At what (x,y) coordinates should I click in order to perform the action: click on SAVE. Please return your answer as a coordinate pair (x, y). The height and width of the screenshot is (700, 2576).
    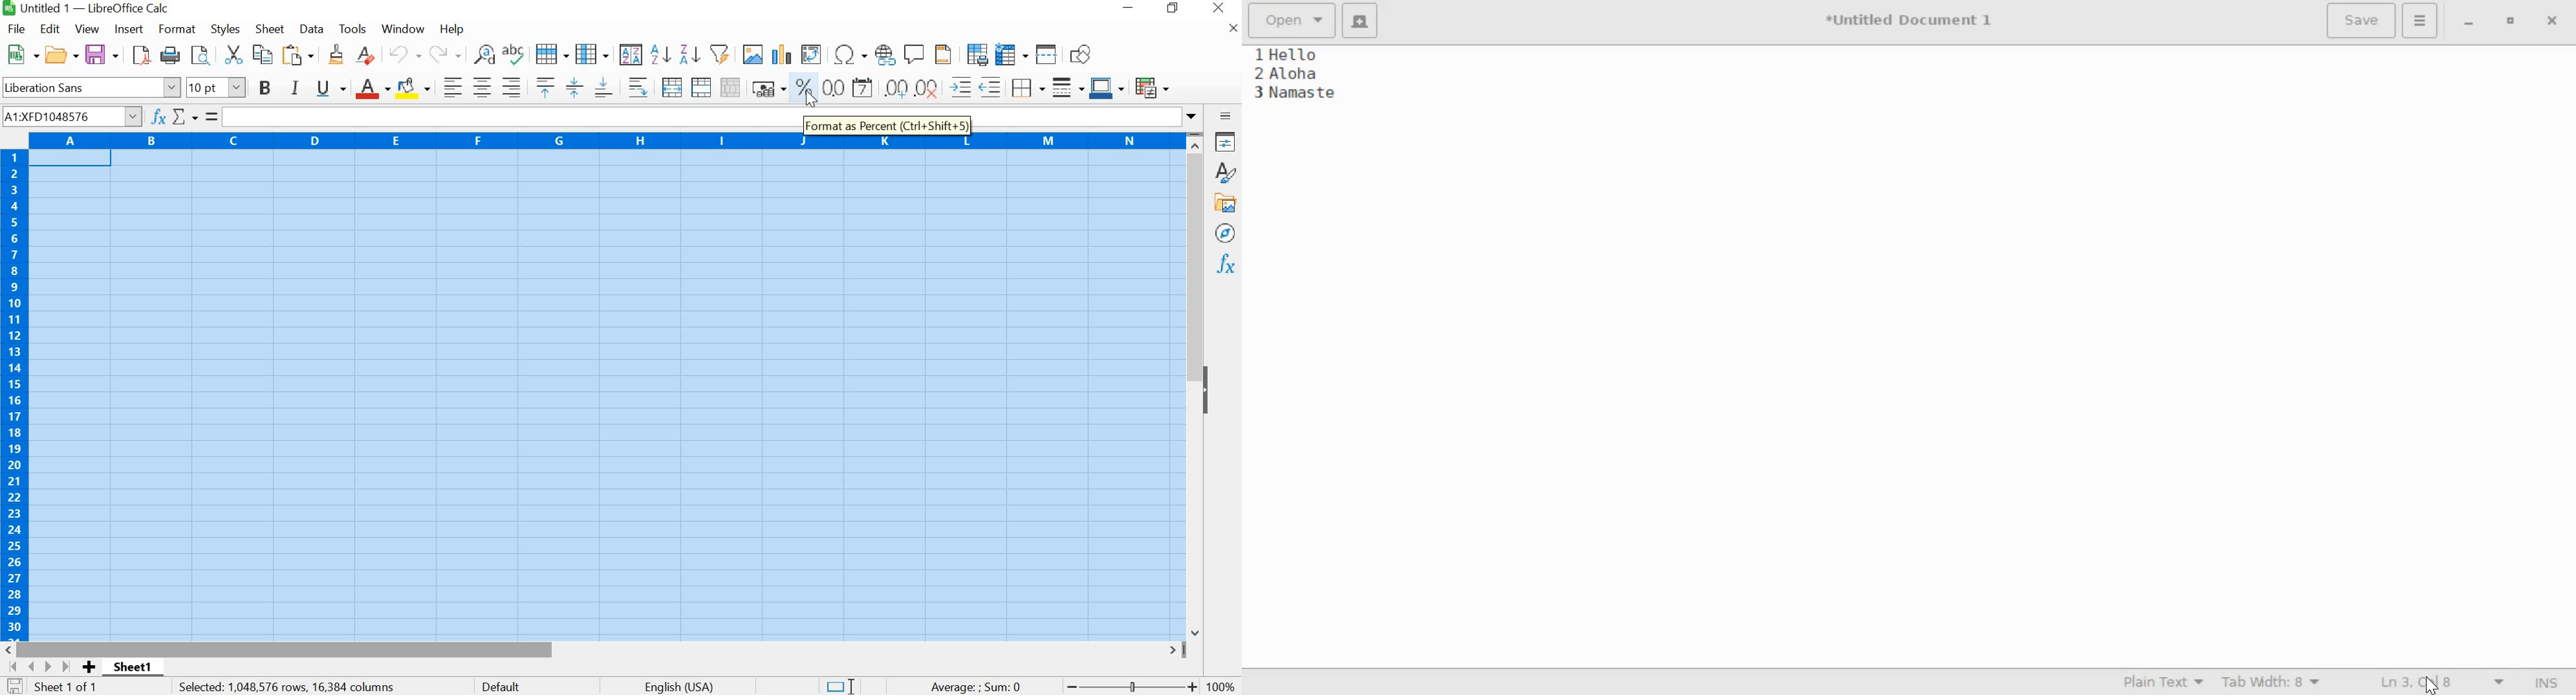
    Looking at the image, I should click on (14, 685).